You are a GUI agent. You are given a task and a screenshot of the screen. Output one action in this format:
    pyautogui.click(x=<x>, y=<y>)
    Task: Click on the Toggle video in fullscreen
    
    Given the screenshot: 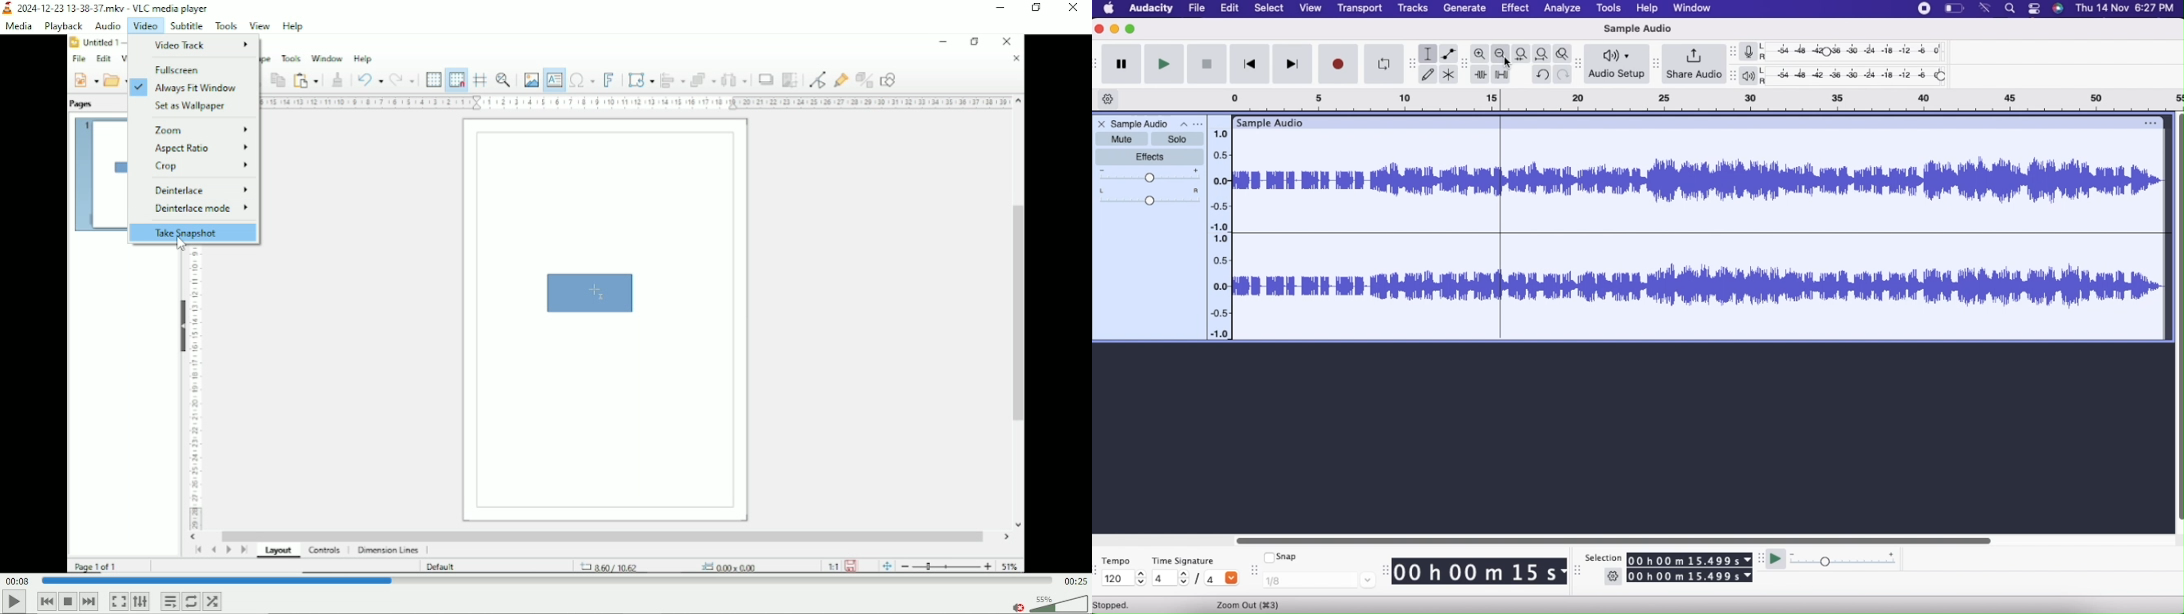 What is the action you would take?
    pyautogui.click(x=119, y=601)
    